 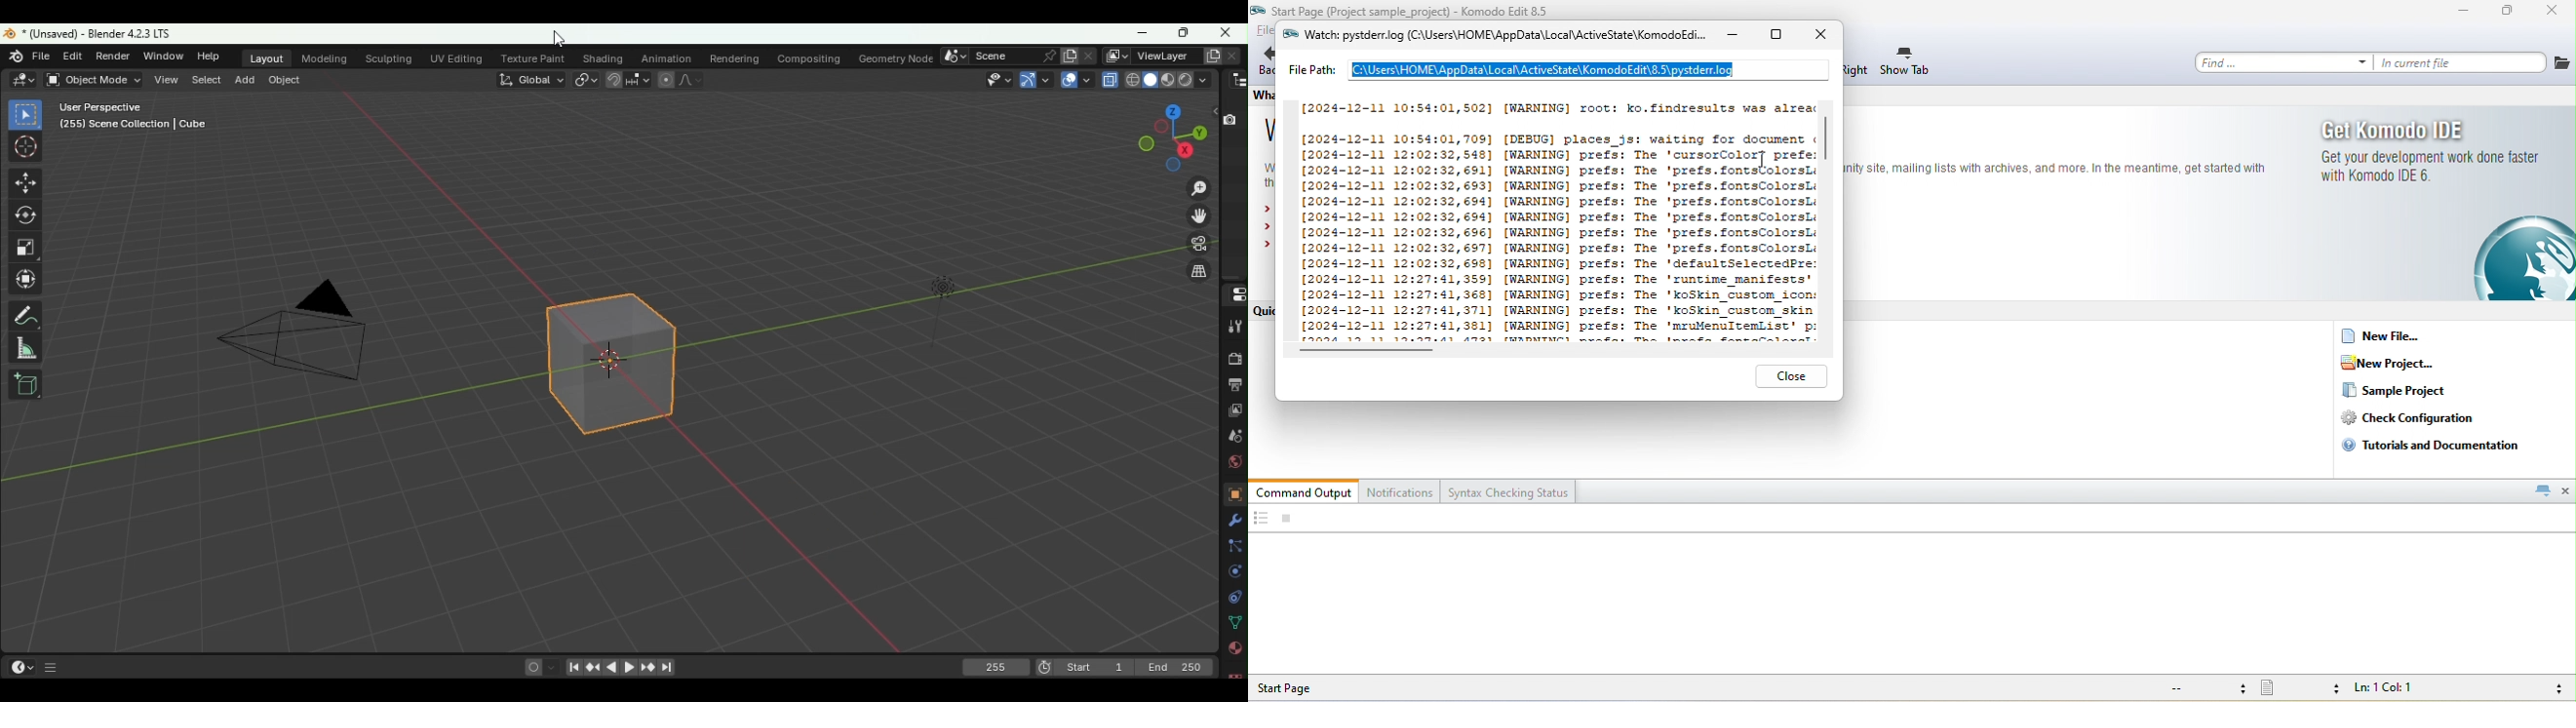 I want to click on Auto keyframing, so click(x=553, y=666).